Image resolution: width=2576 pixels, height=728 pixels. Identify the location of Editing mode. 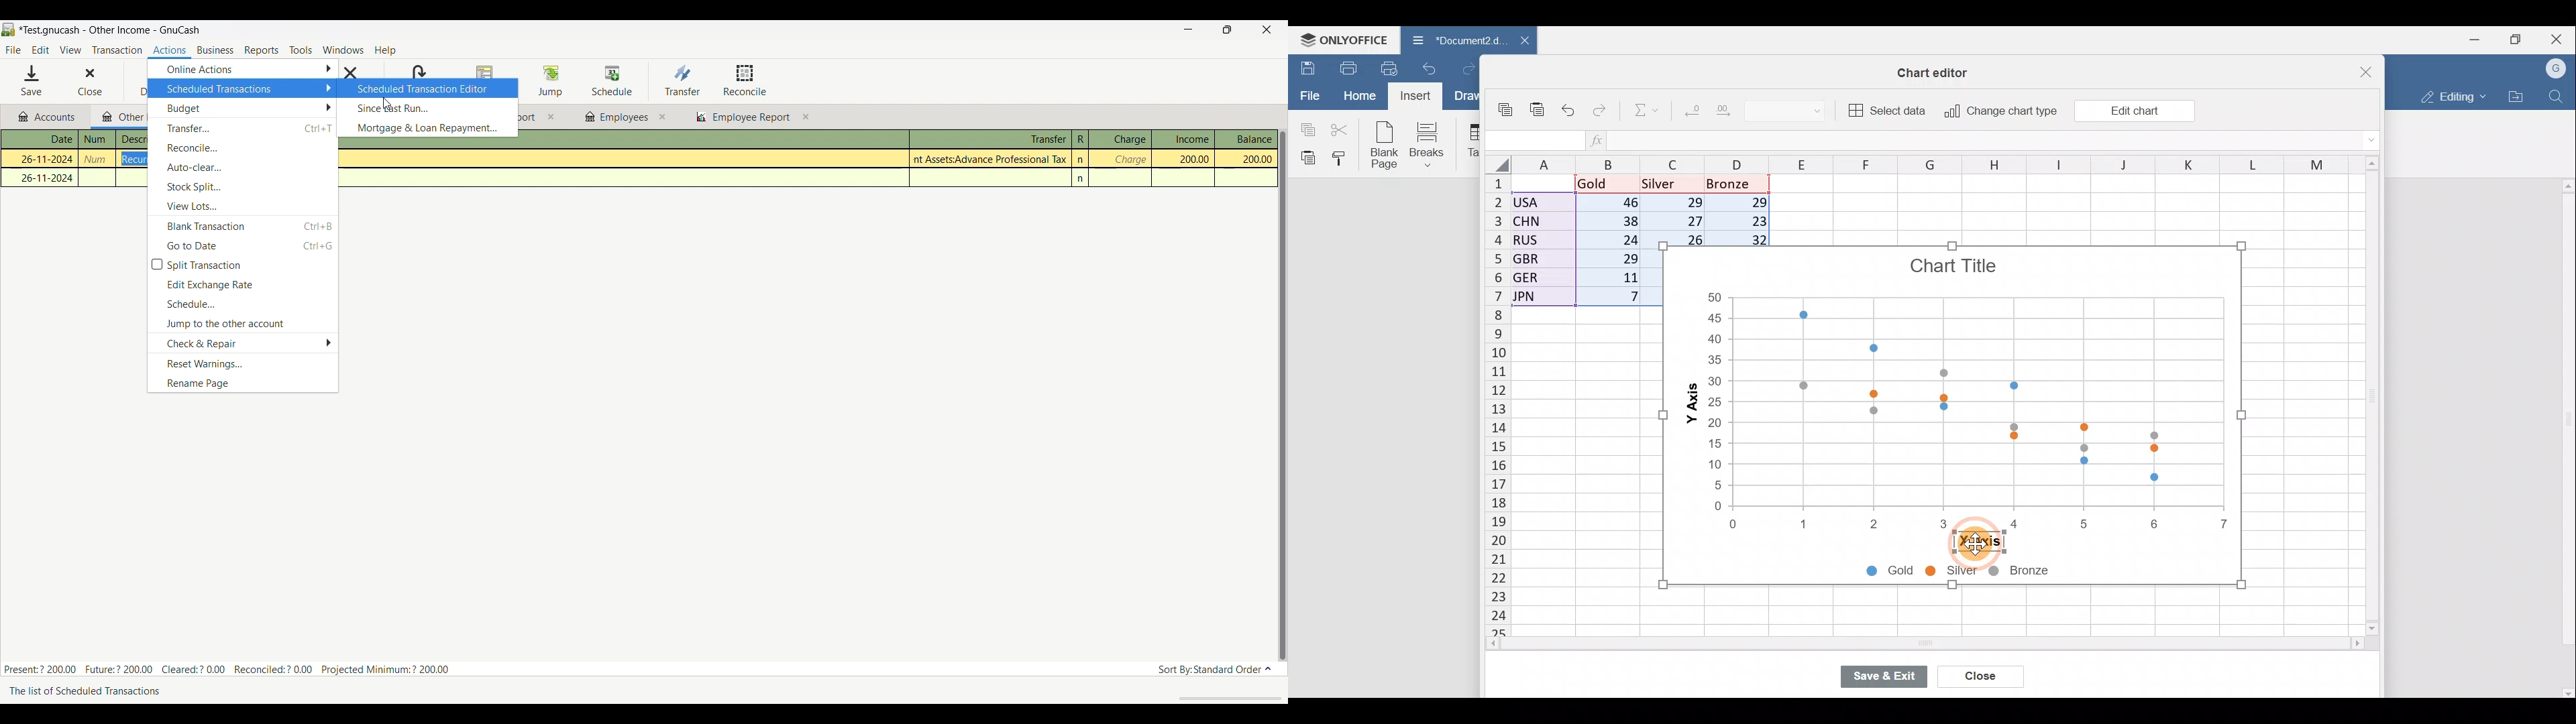
(2450, 97).